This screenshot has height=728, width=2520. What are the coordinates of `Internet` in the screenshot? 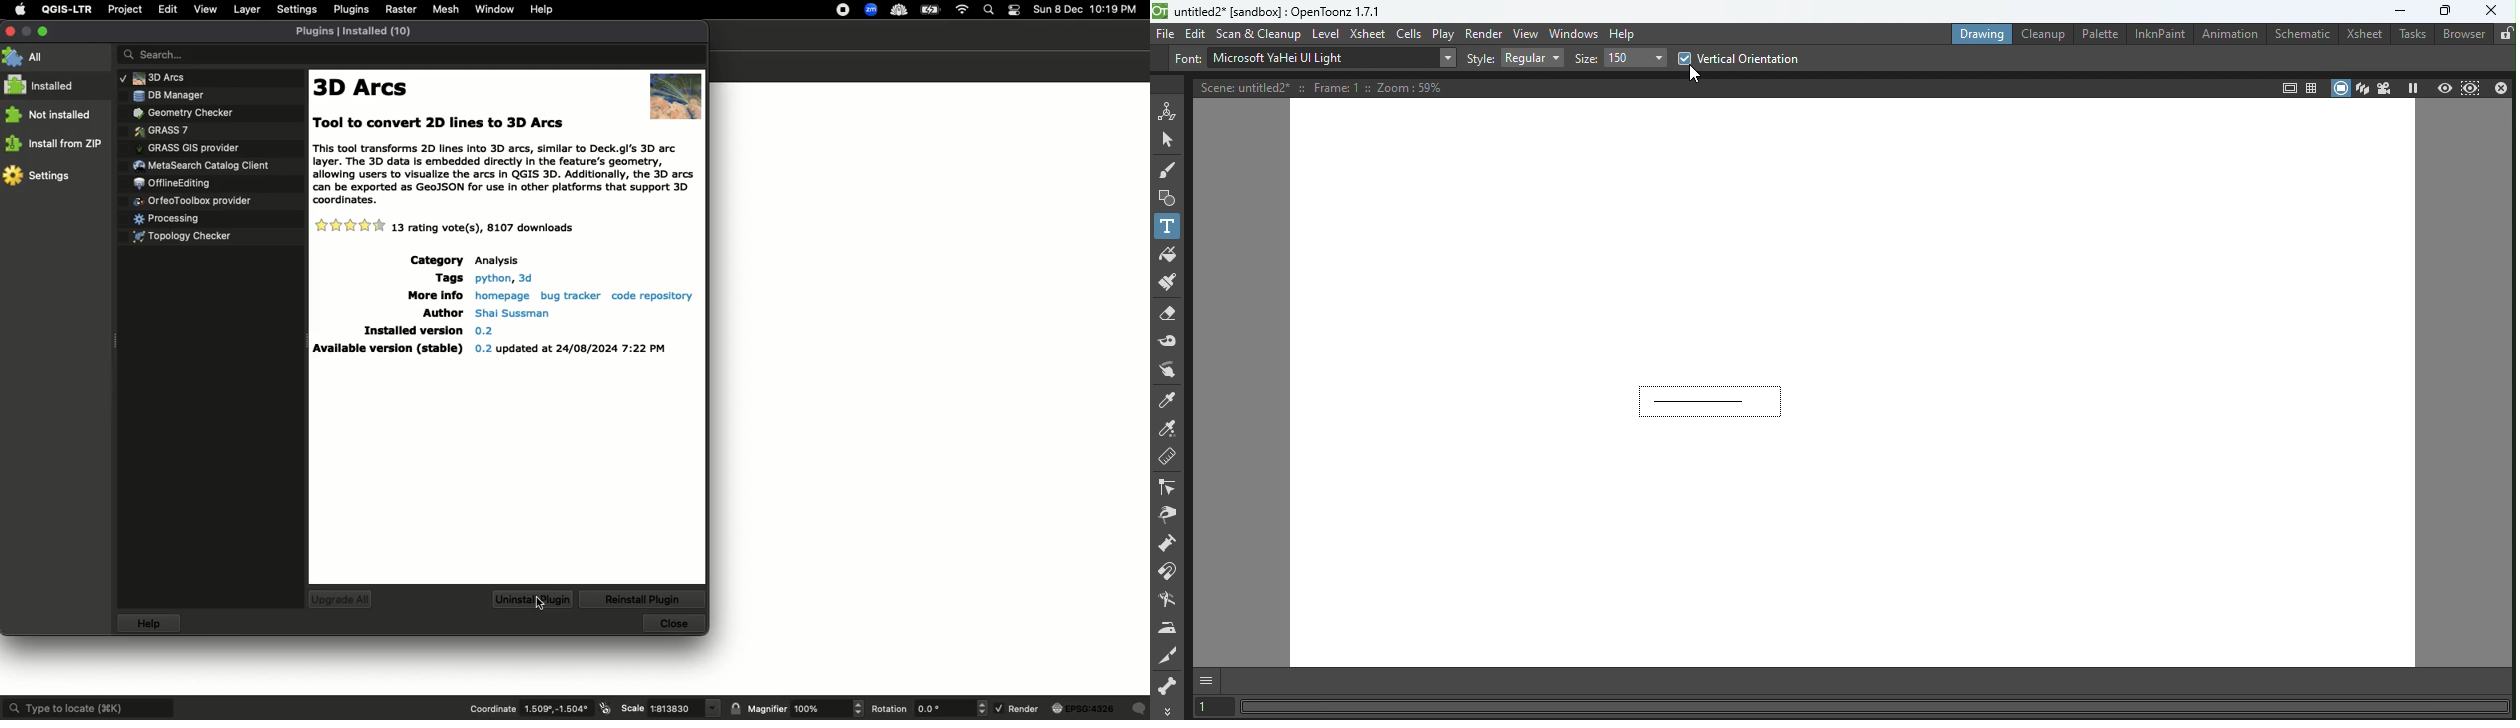 It's located at (964, 10).